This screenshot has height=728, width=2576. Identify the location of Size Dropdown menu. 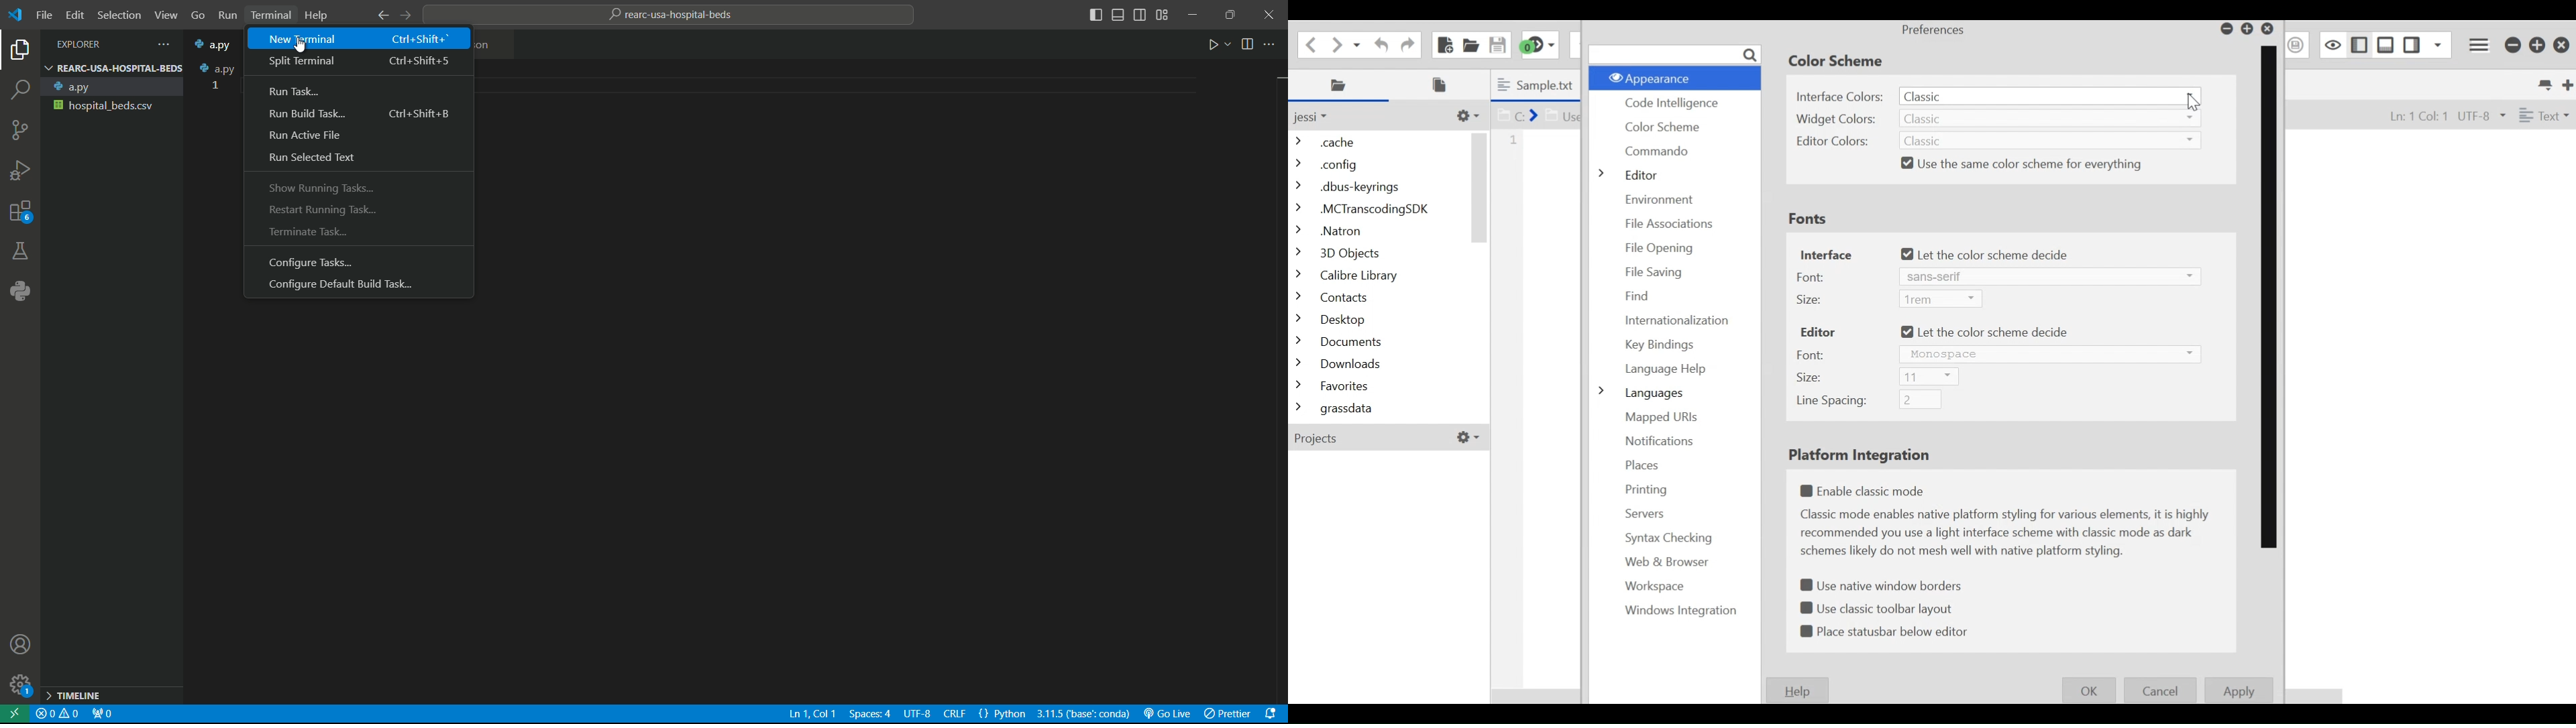
(1939, 298).